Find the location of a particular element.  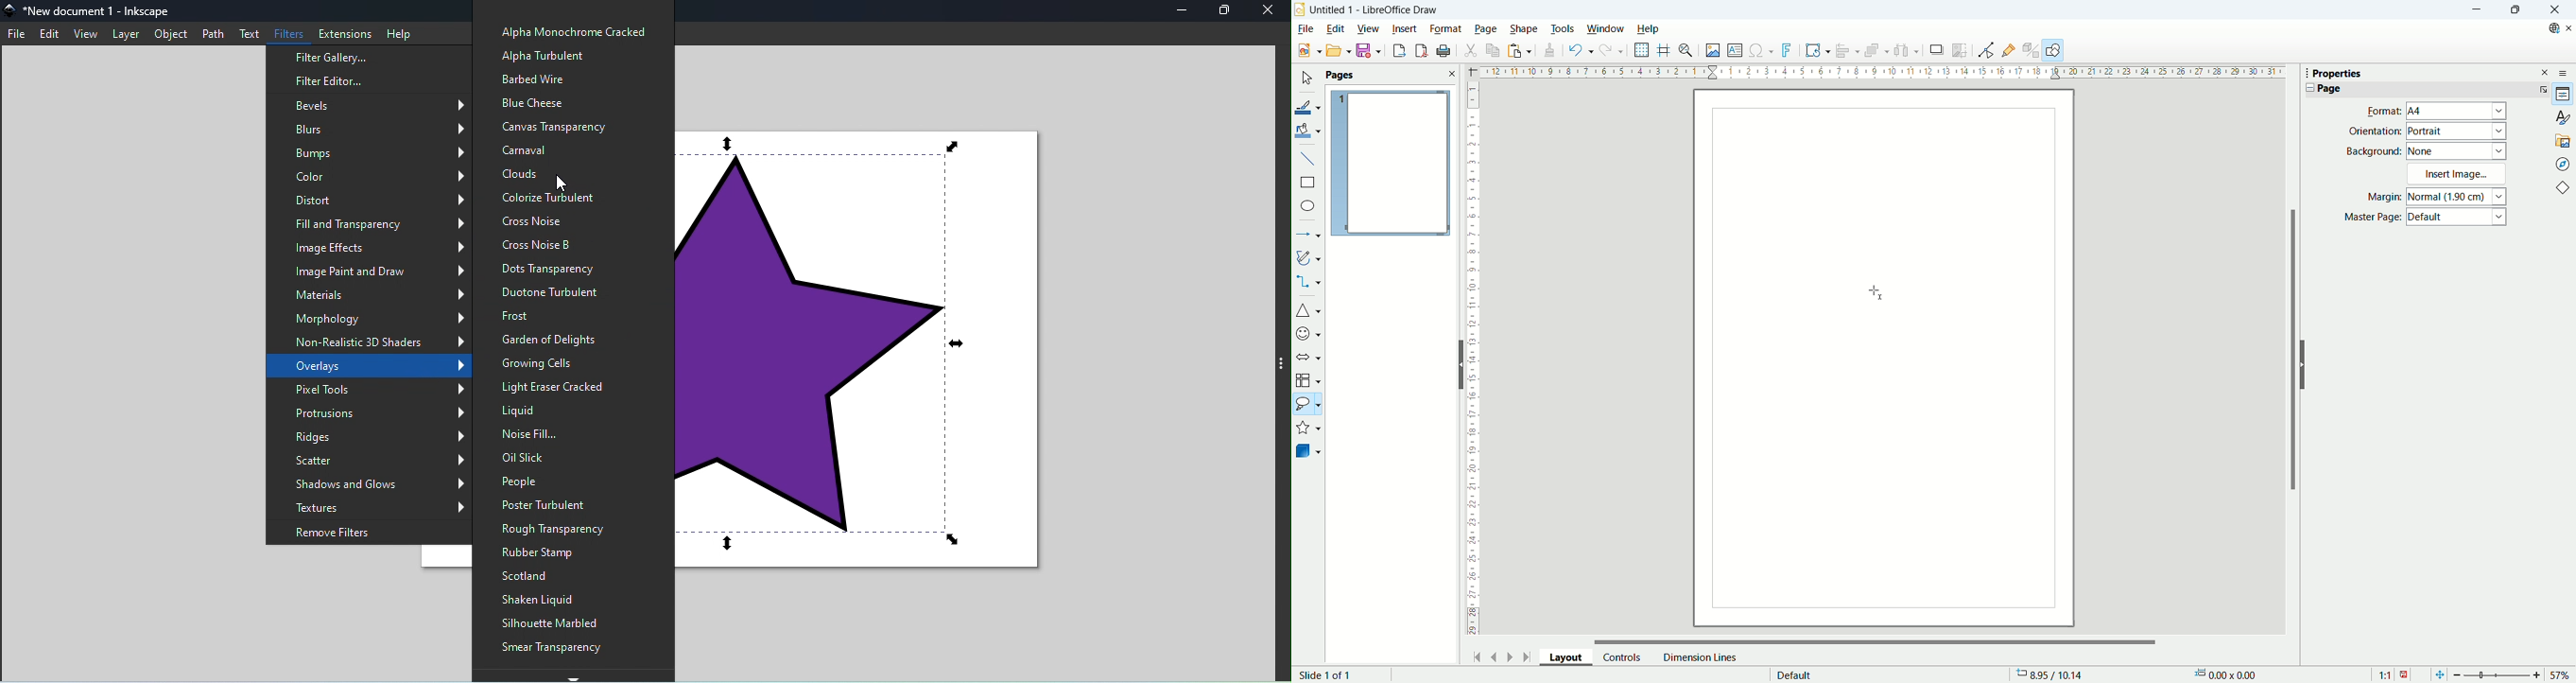

save is located at coordinates (1369, 51).